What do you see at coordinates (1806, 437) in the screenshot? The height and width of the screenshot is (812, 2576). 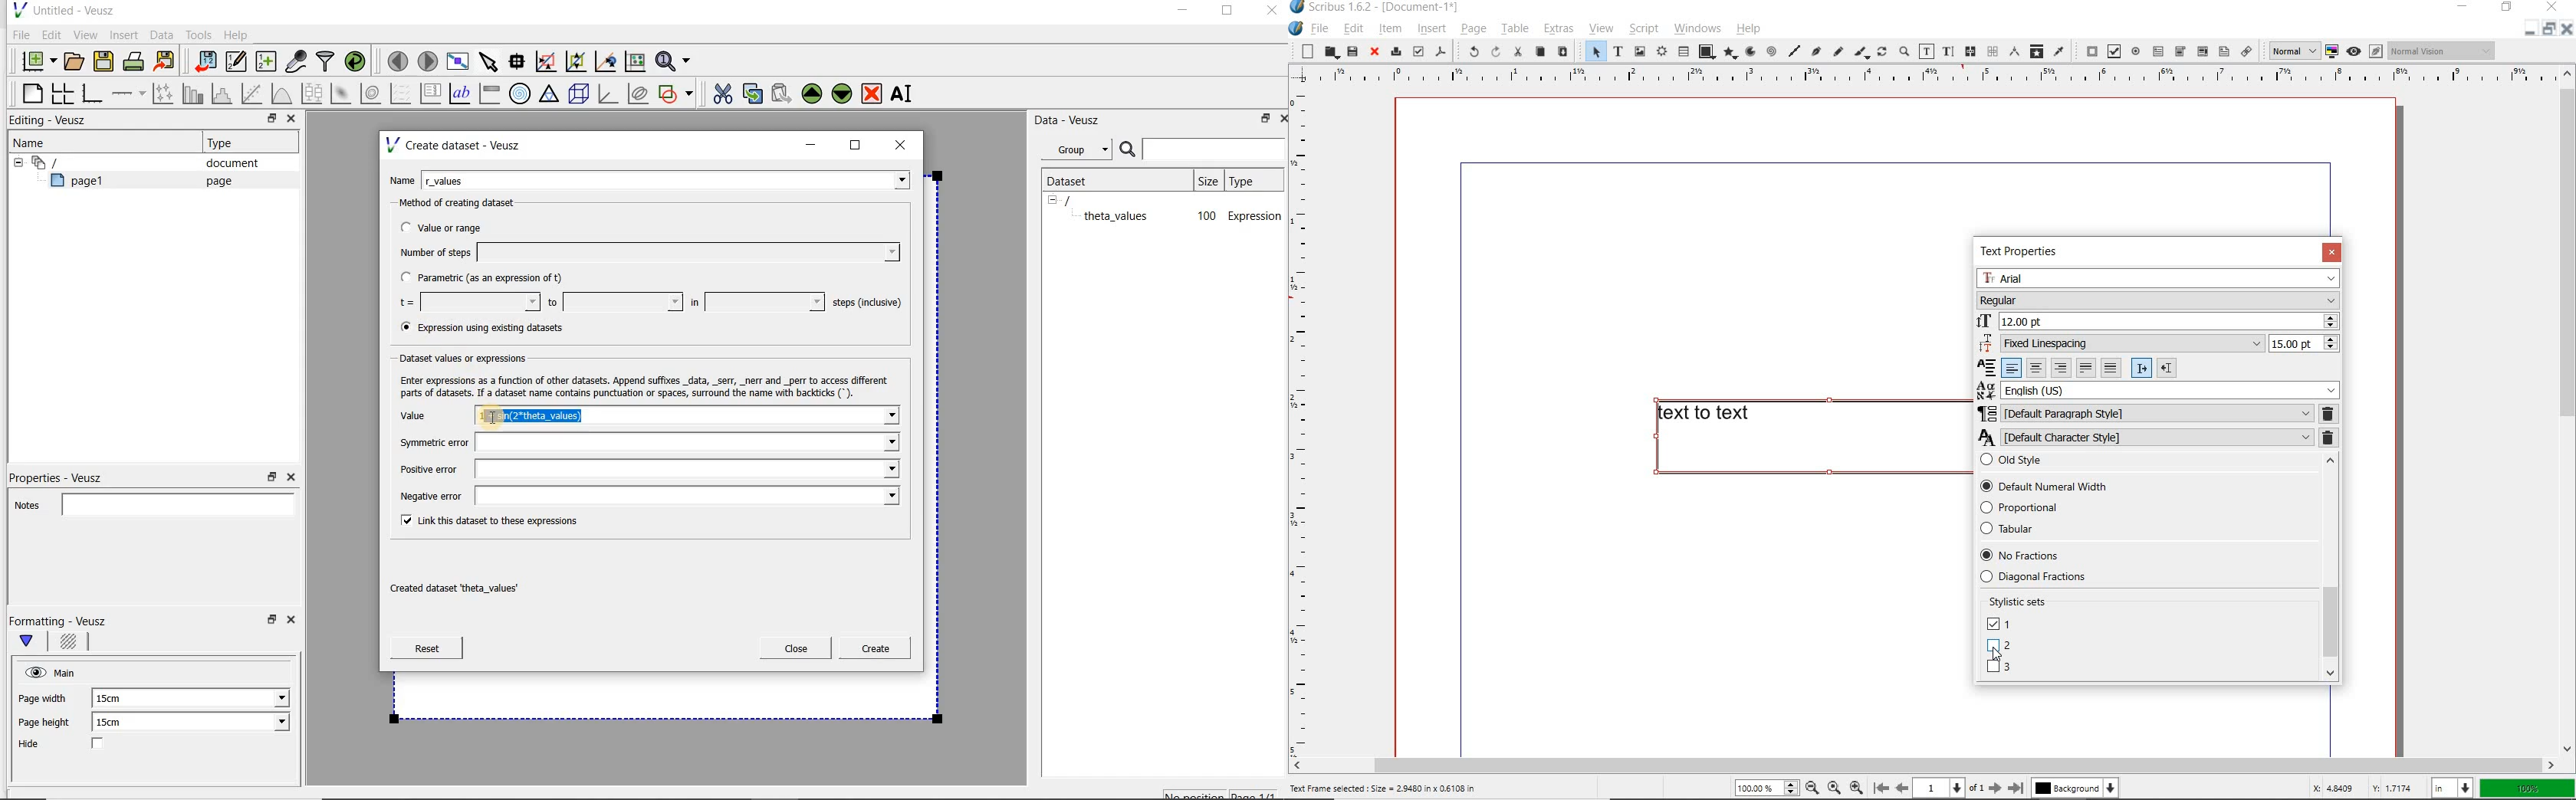 I see `text to text` at bounding box center [1806, 437].